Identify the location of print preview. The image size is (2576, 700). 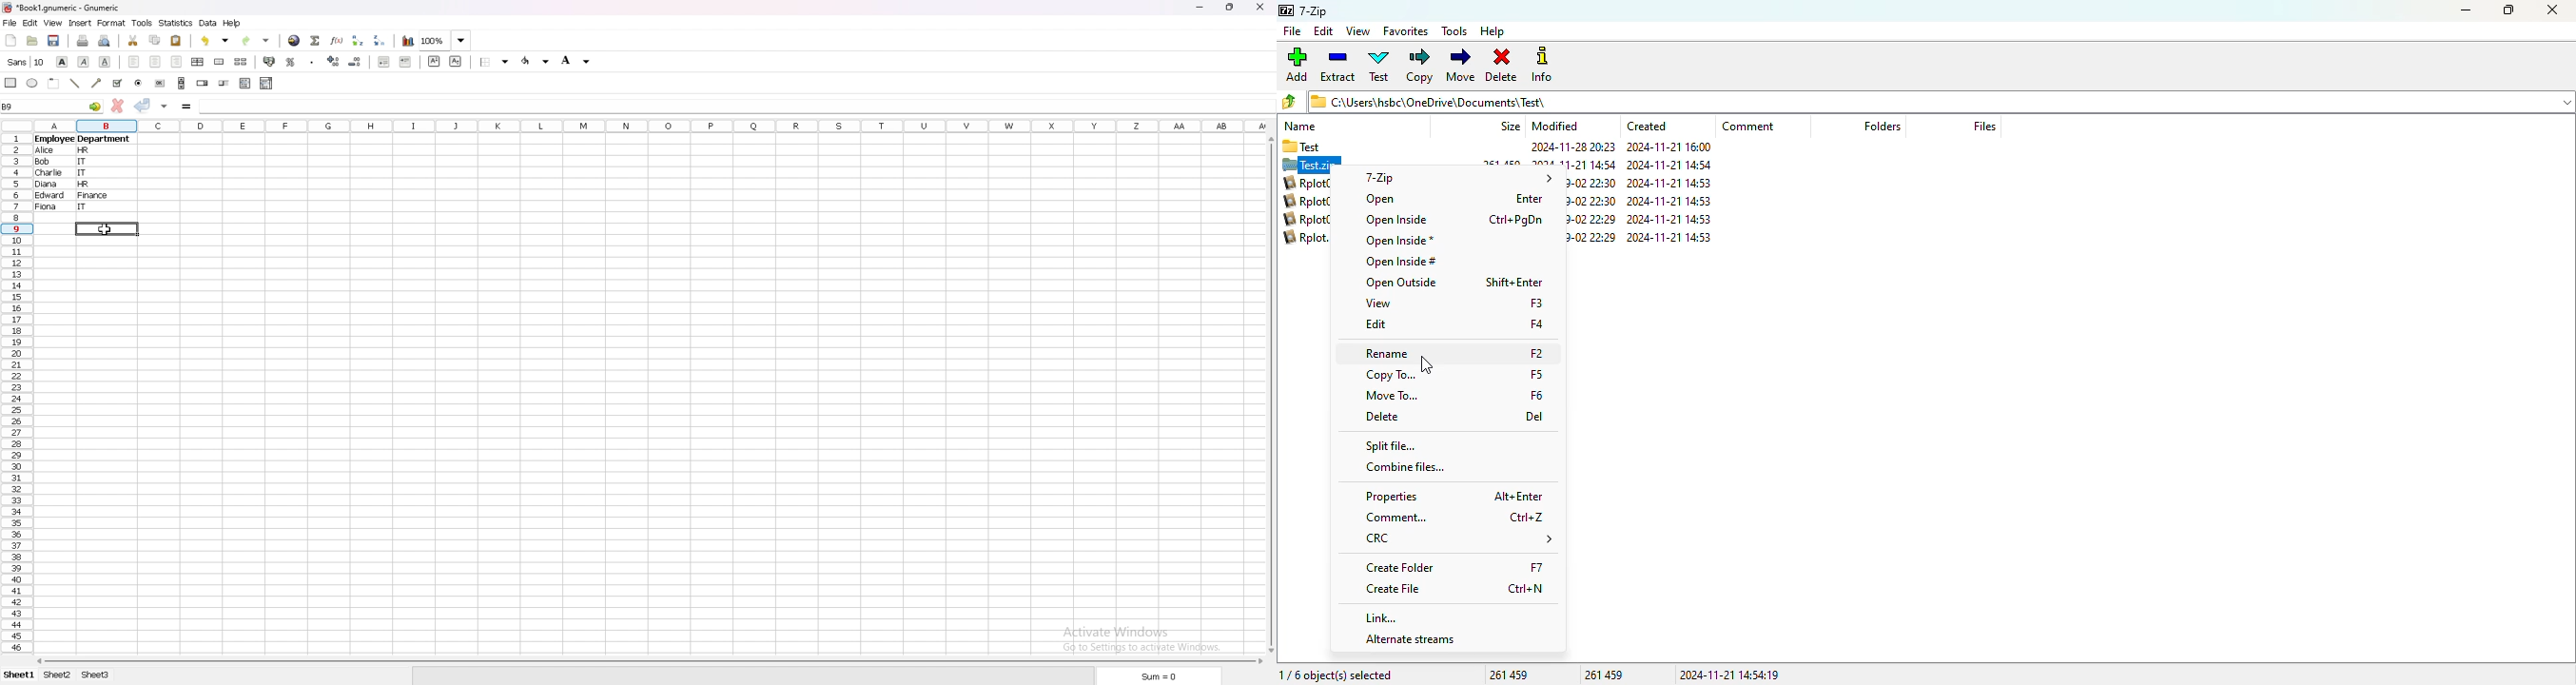
(105, 41).